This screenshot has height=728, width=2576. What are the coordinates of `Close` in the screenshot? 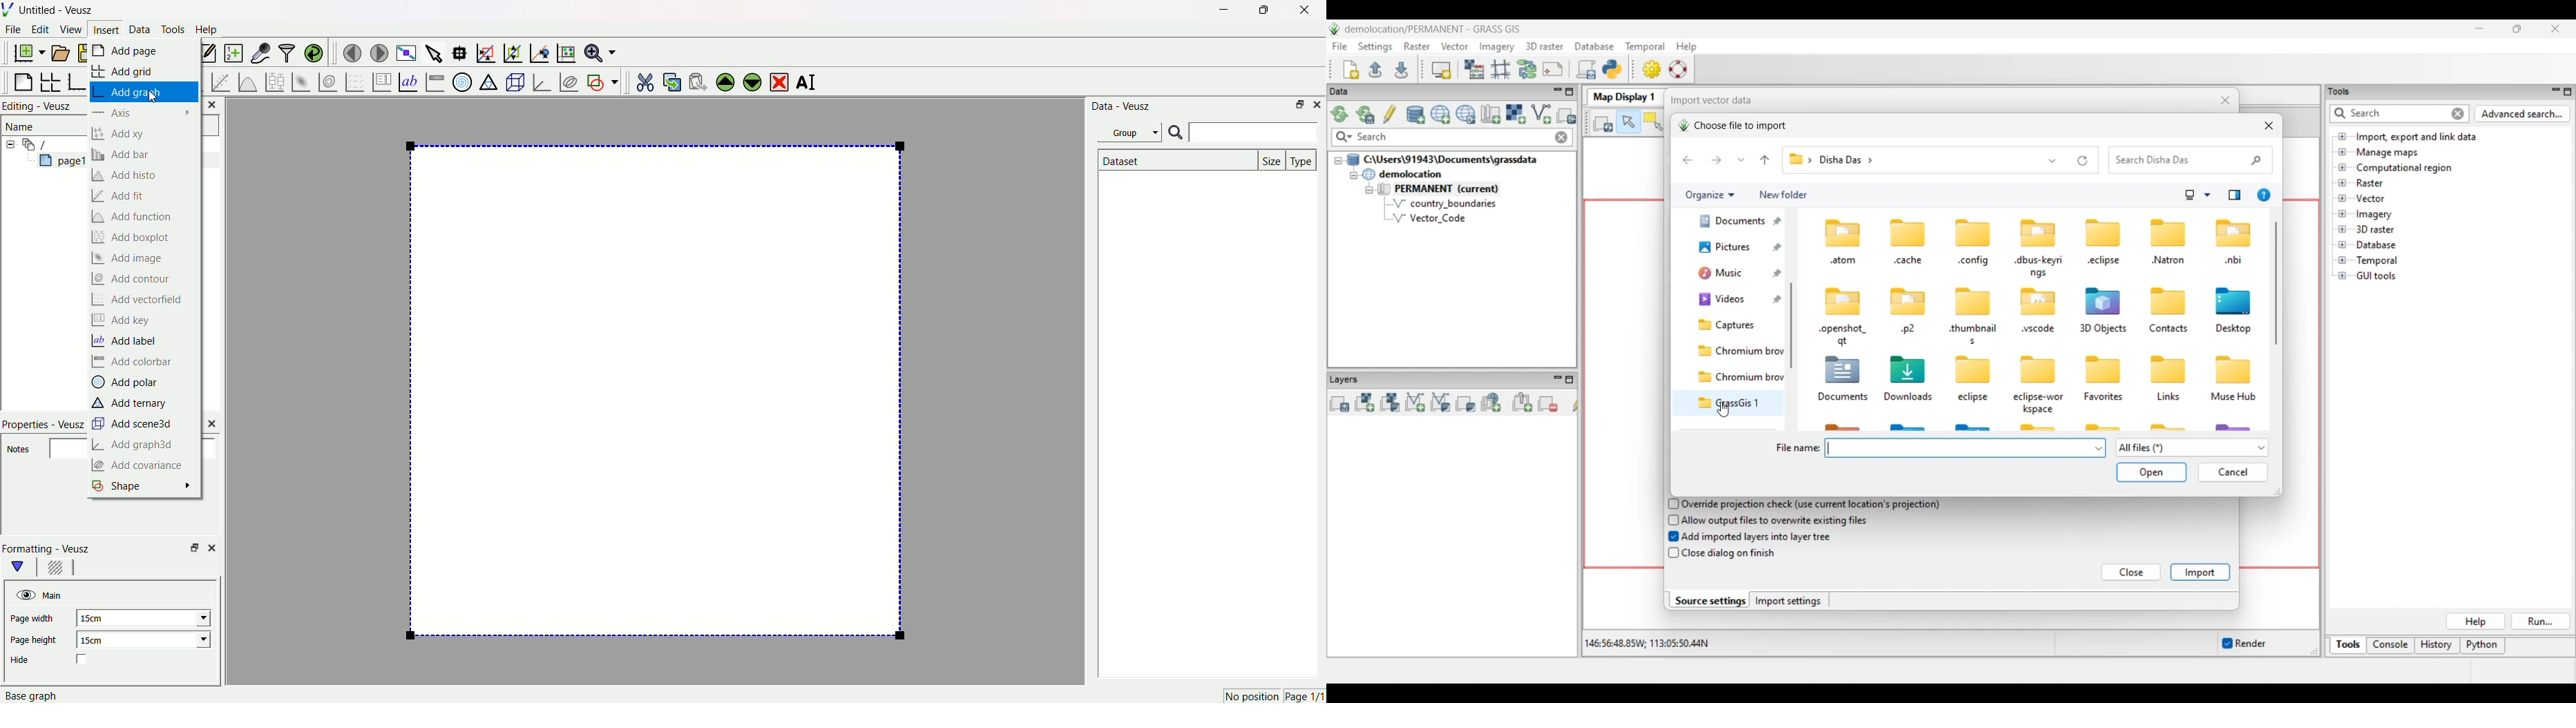 It's located at (1299, 12).